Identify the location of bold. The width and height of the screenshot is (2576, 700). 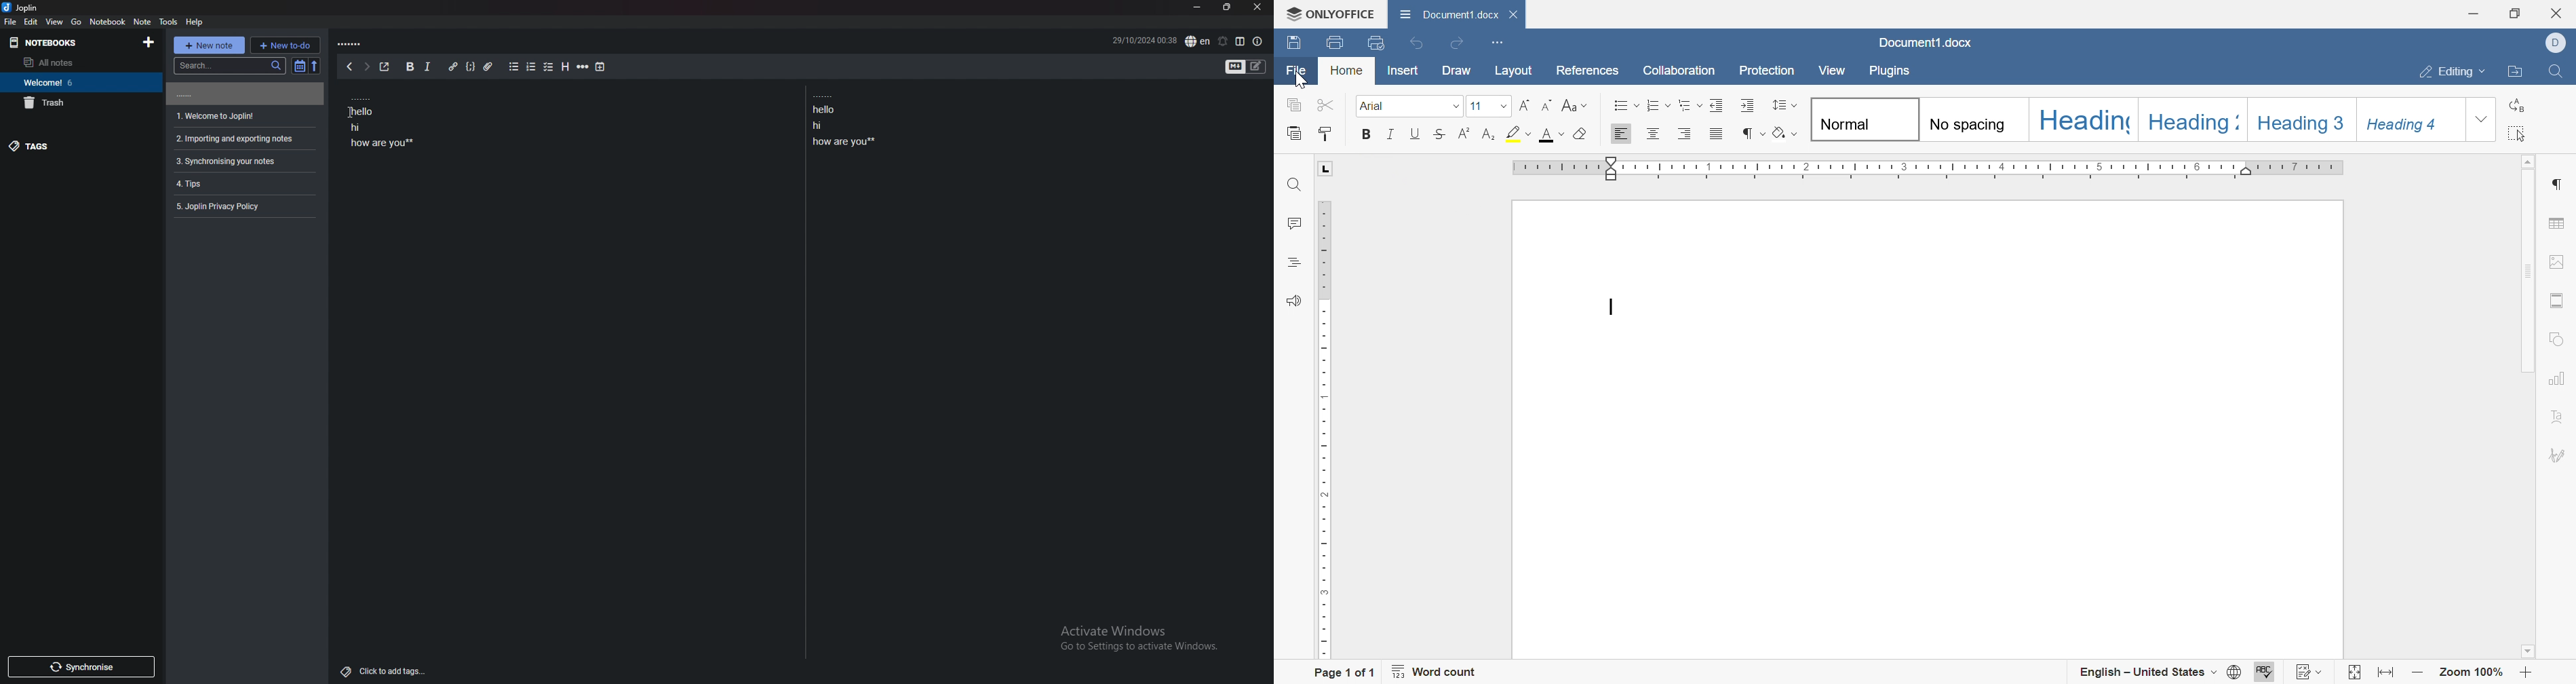
(1371, 134).